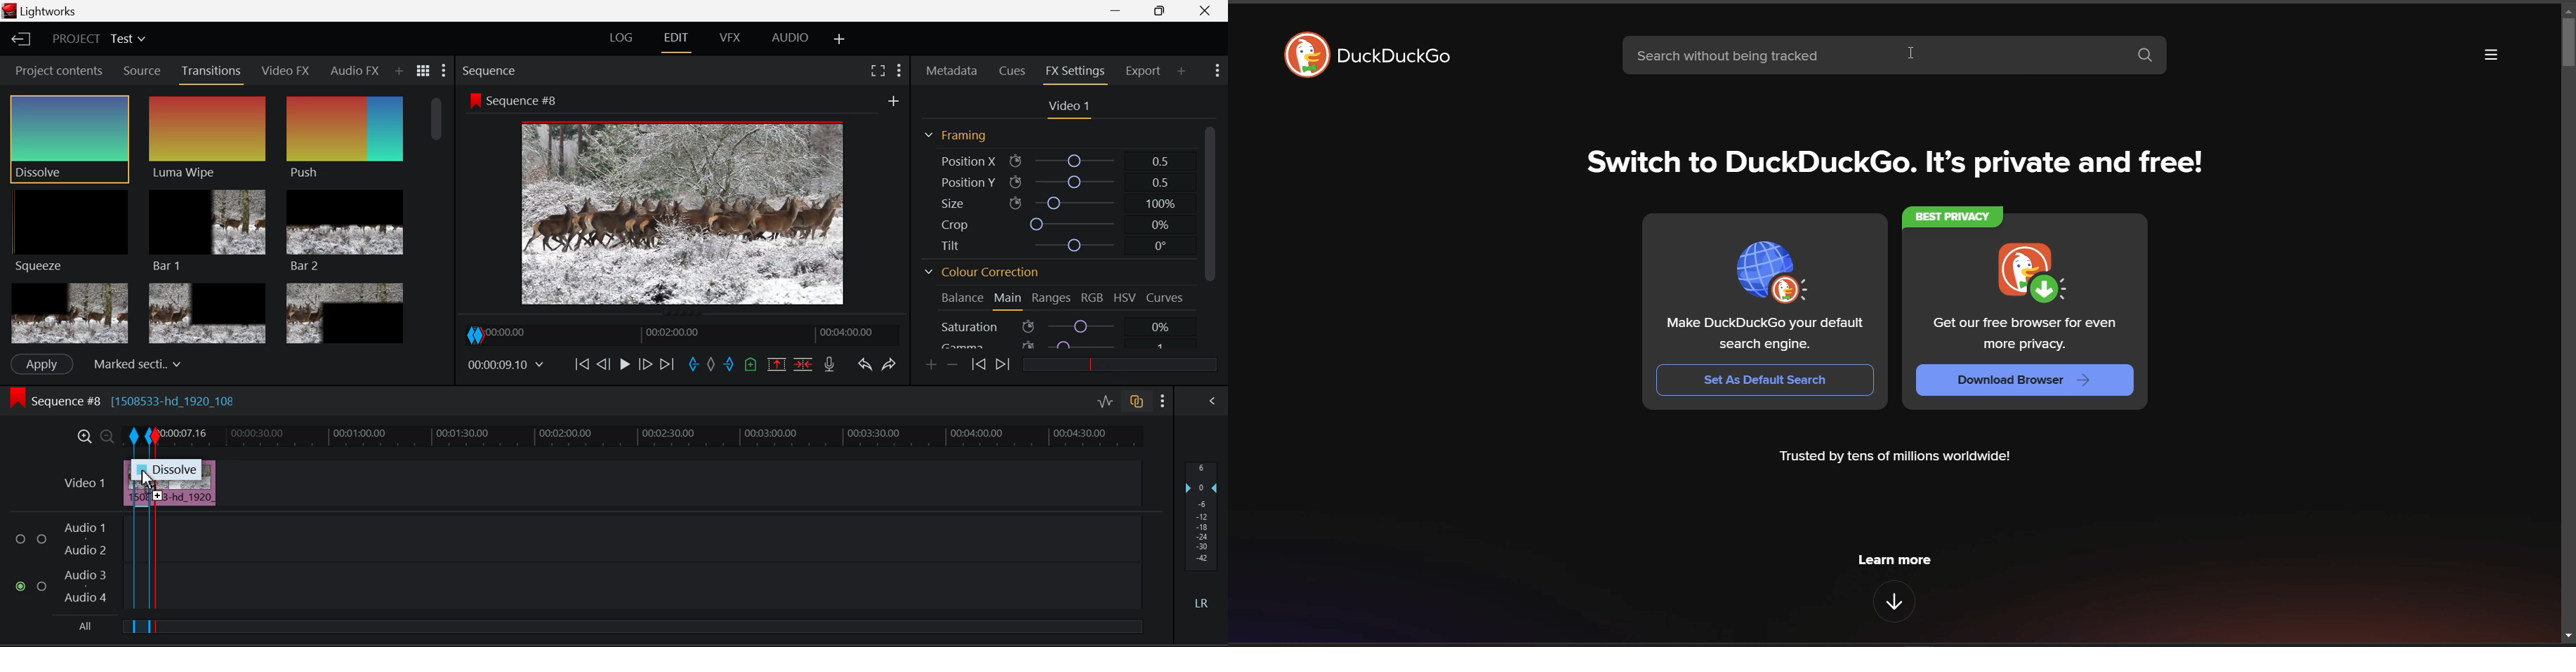  I want to click on features, so click(1898, 601).